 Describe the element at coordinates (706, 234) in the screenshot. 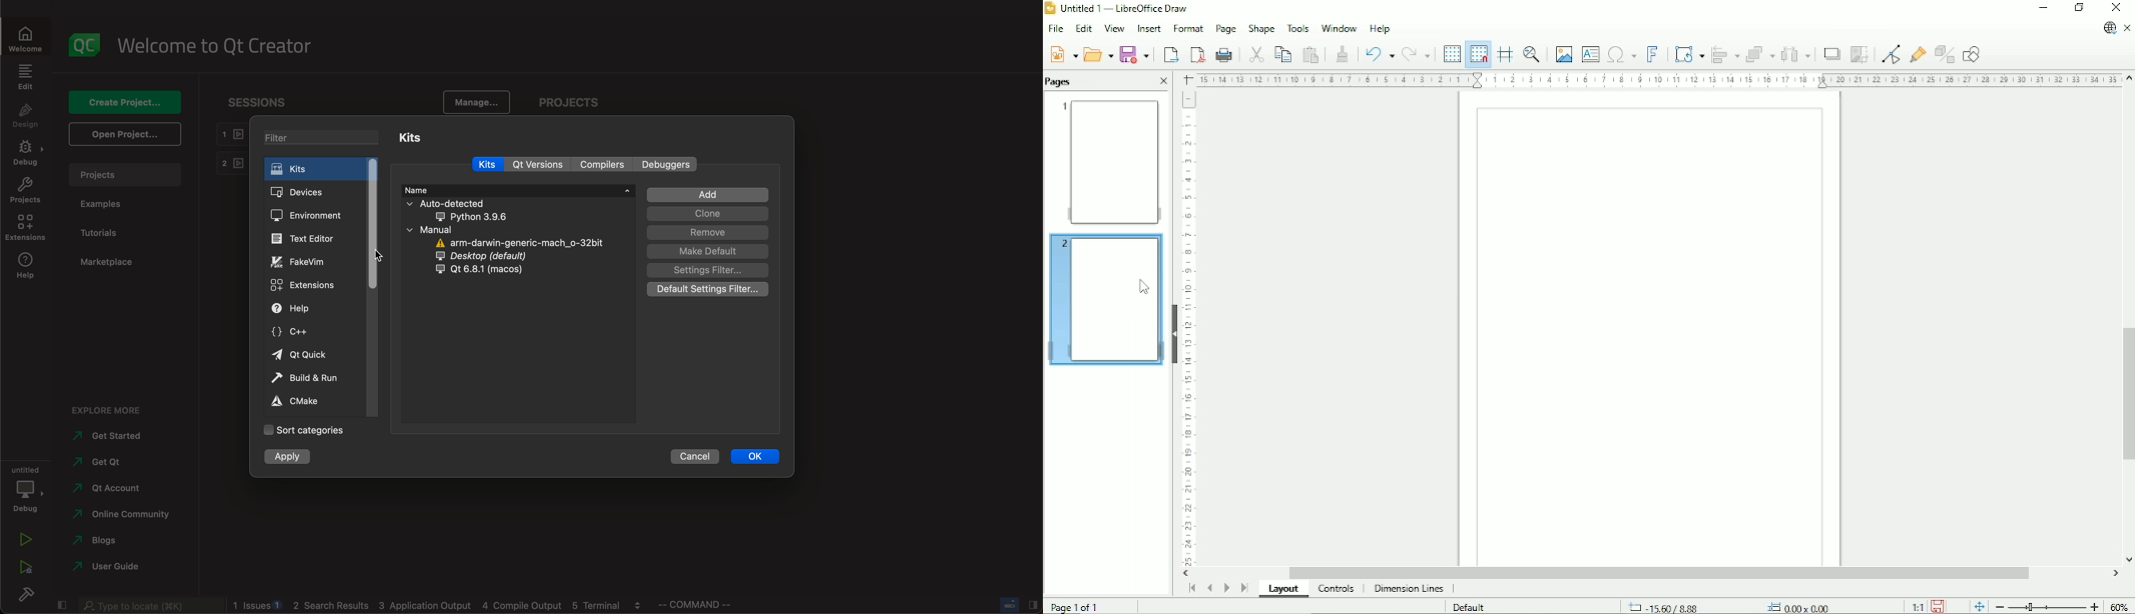

I see `remove` at that location.